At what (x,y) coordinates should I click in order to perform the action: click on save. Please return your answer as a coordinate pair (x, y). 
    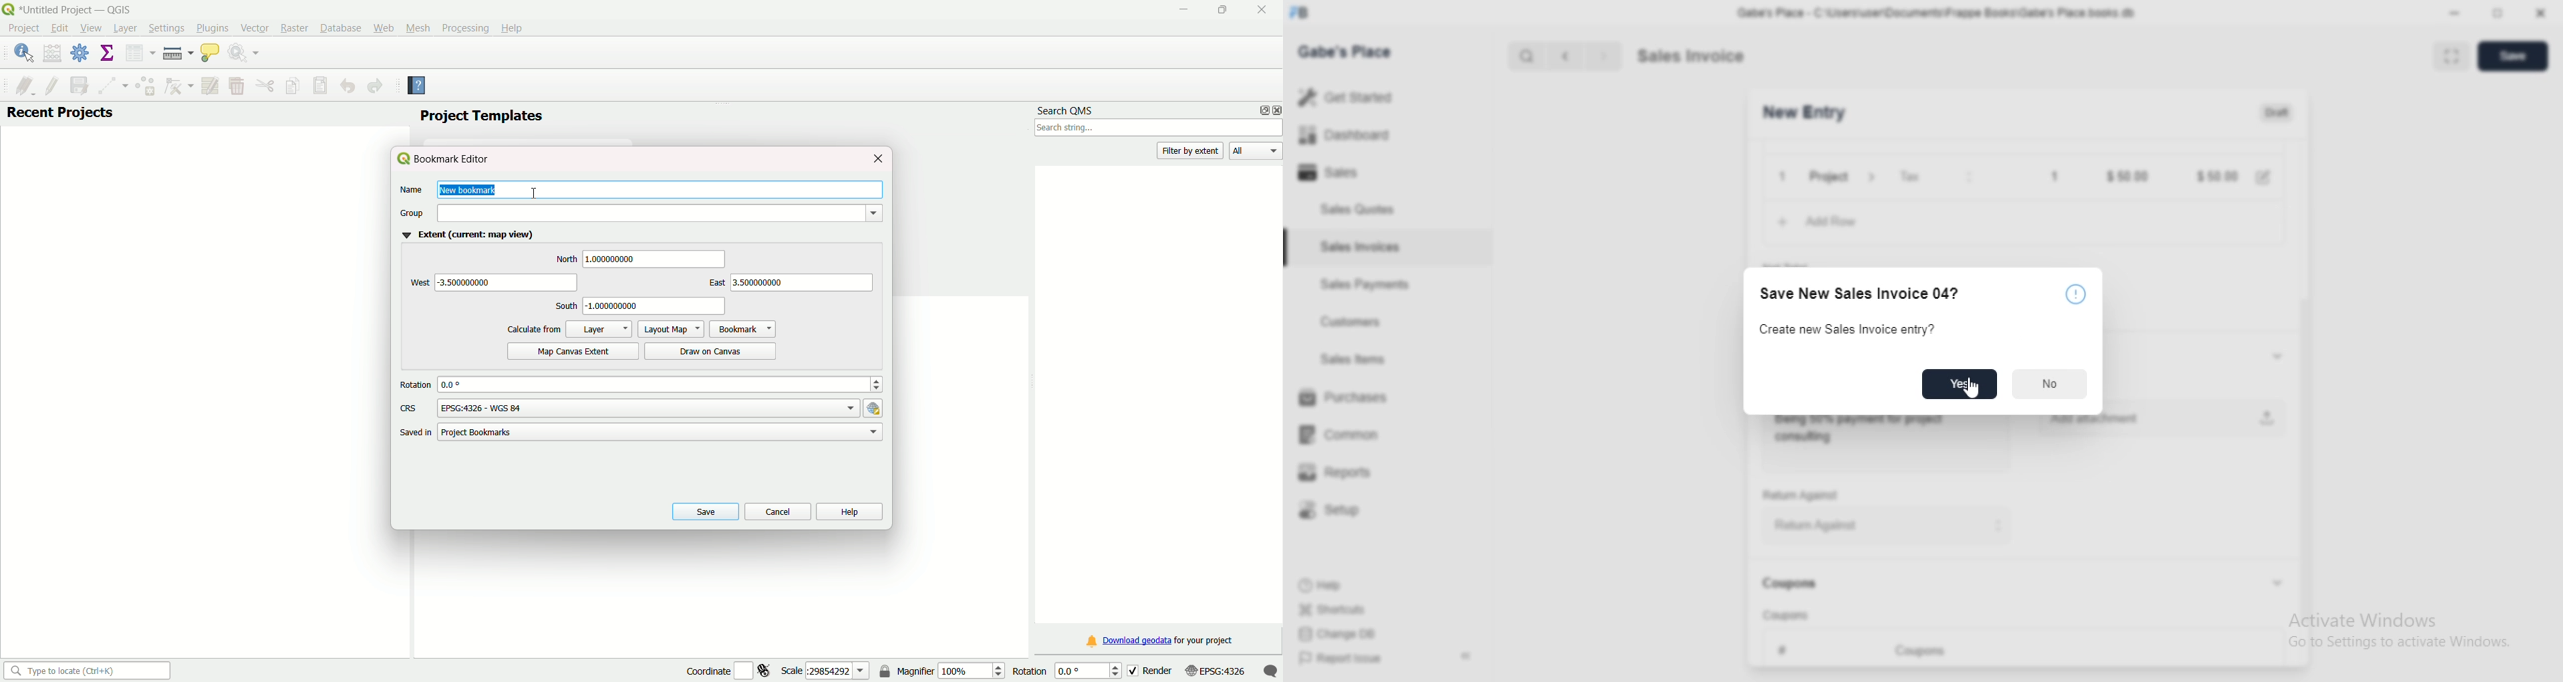
    Looking at the image, I should click on (703, 511).